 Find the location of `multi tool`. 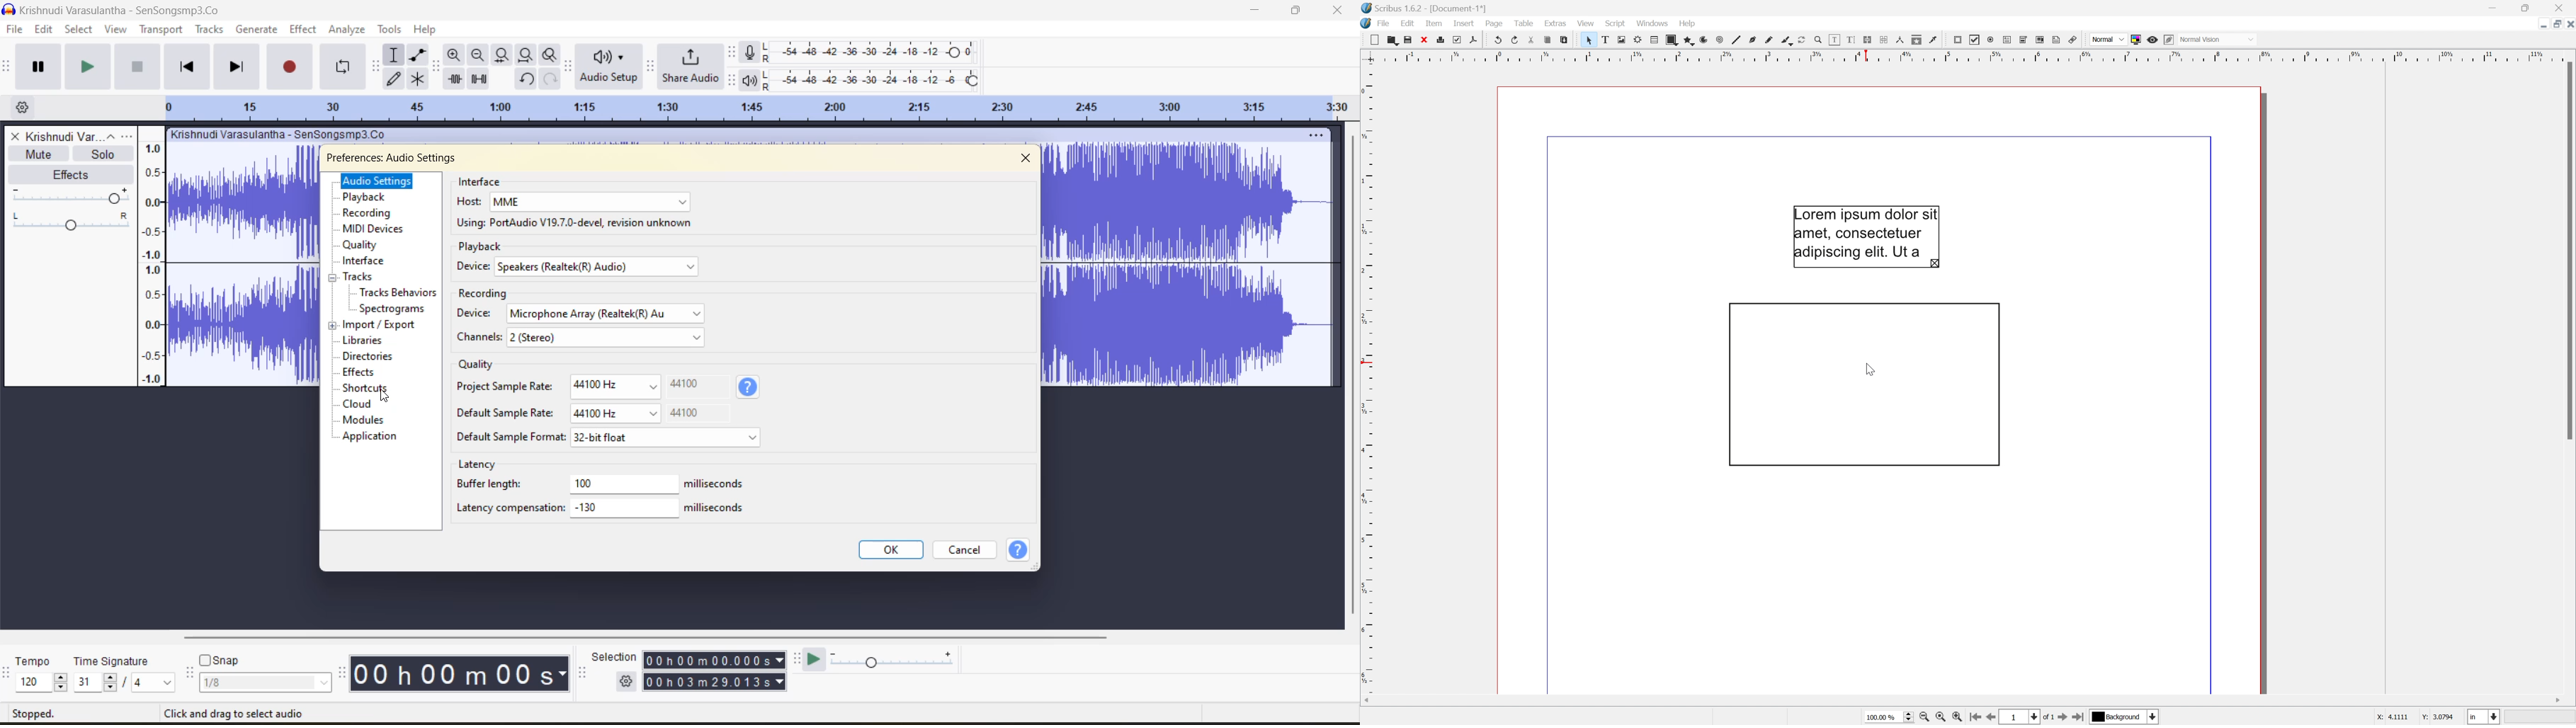

multi tool is located at coordinates (419, 79).